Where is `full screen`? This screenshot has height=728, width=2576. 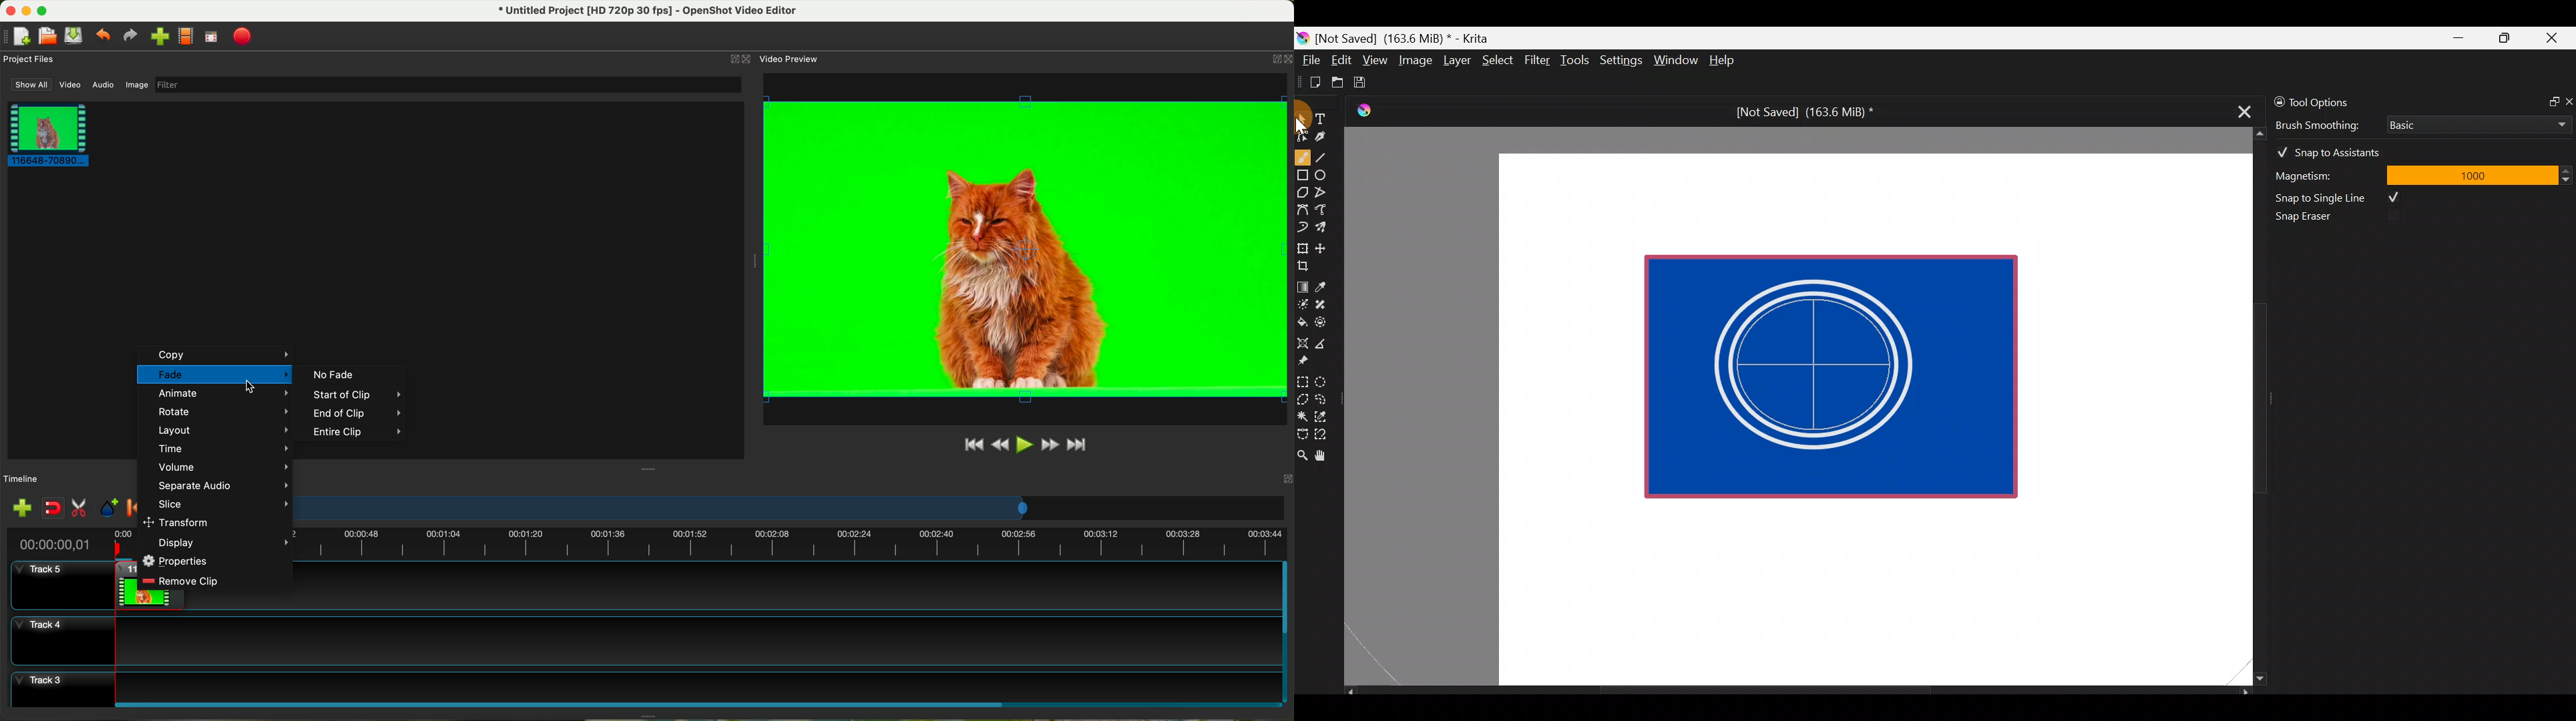
full screen is located at coordinates (211, 37).